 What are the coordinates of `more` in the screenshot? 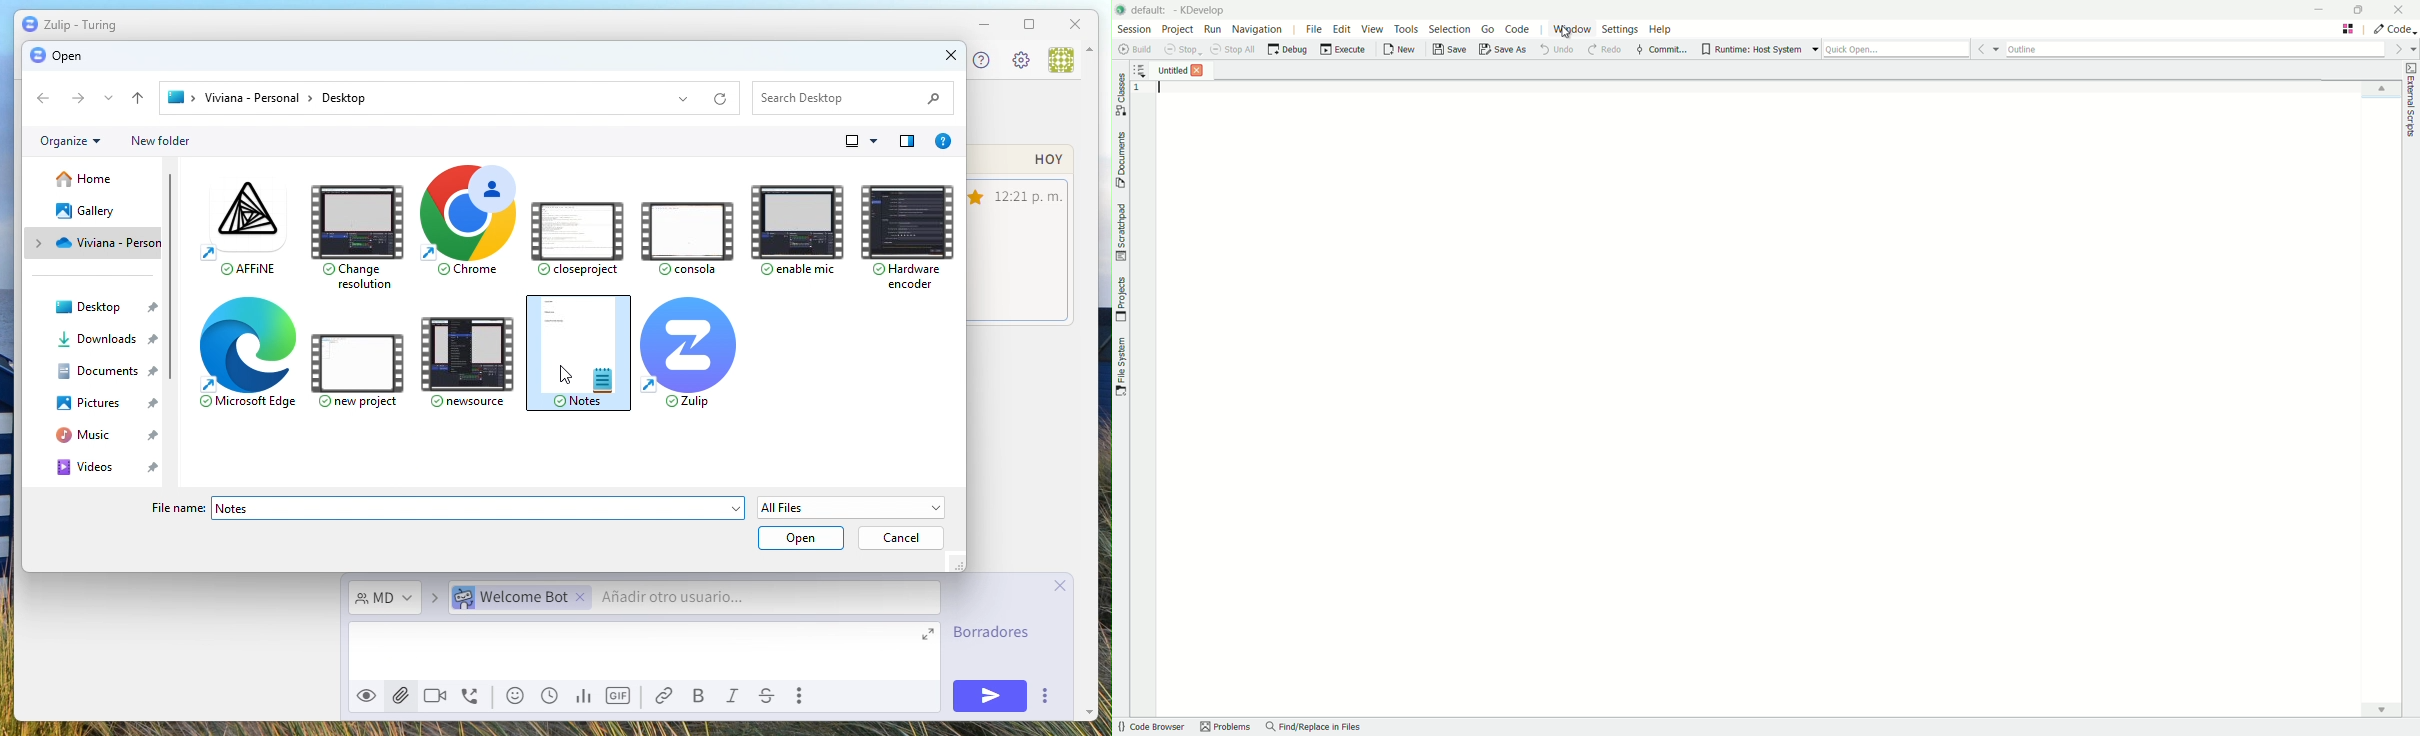 It's located at (803, 696).